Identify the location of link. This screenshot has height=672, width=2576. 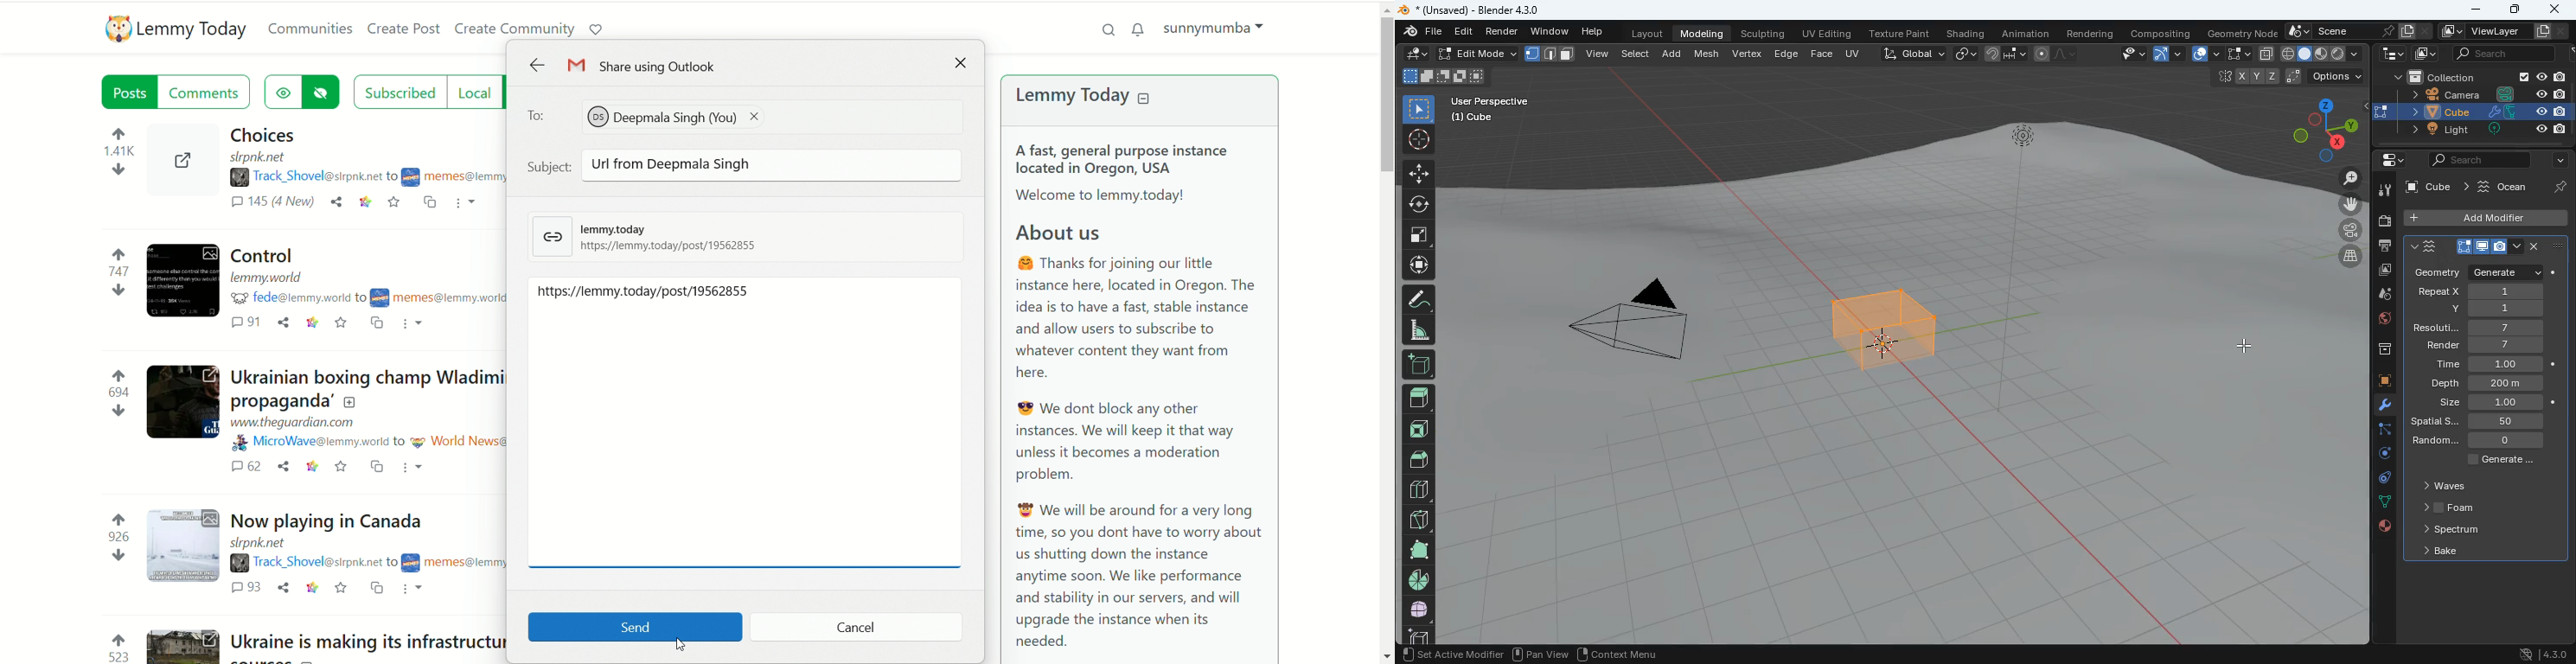
(368, 204).